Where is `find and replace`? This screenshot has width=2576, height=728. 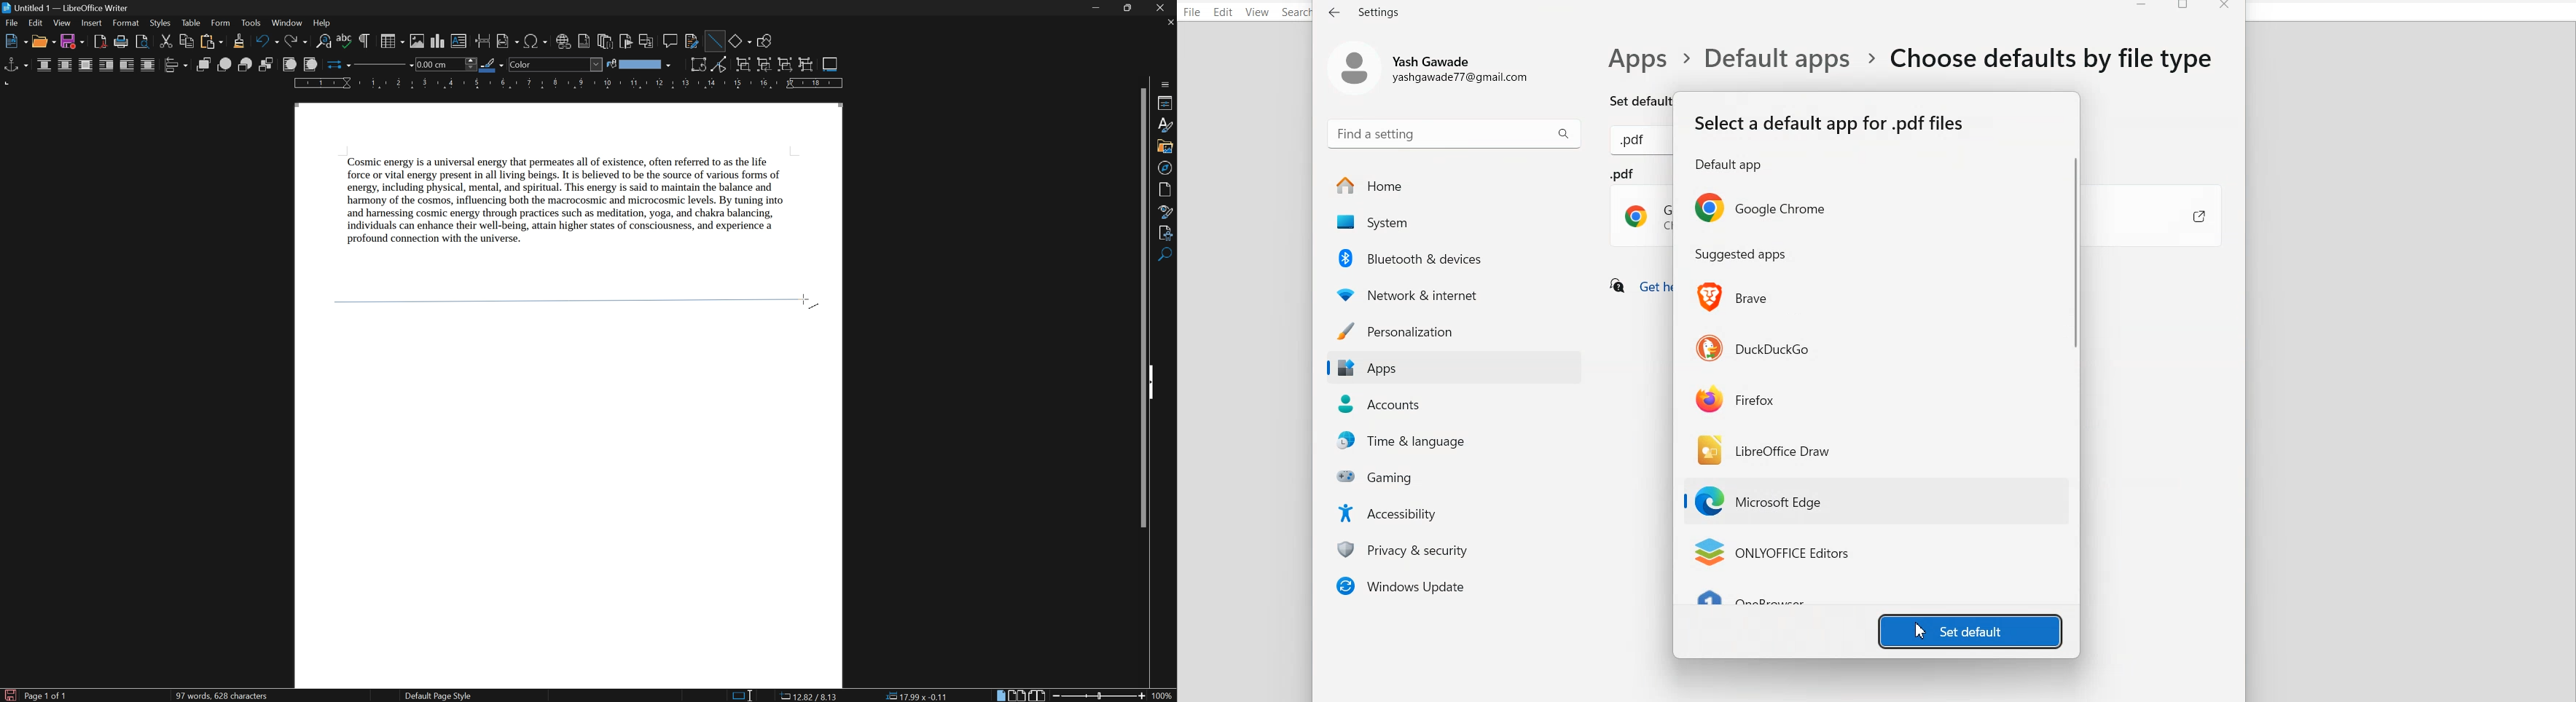 find and replace is located at coordinates (324, 42).